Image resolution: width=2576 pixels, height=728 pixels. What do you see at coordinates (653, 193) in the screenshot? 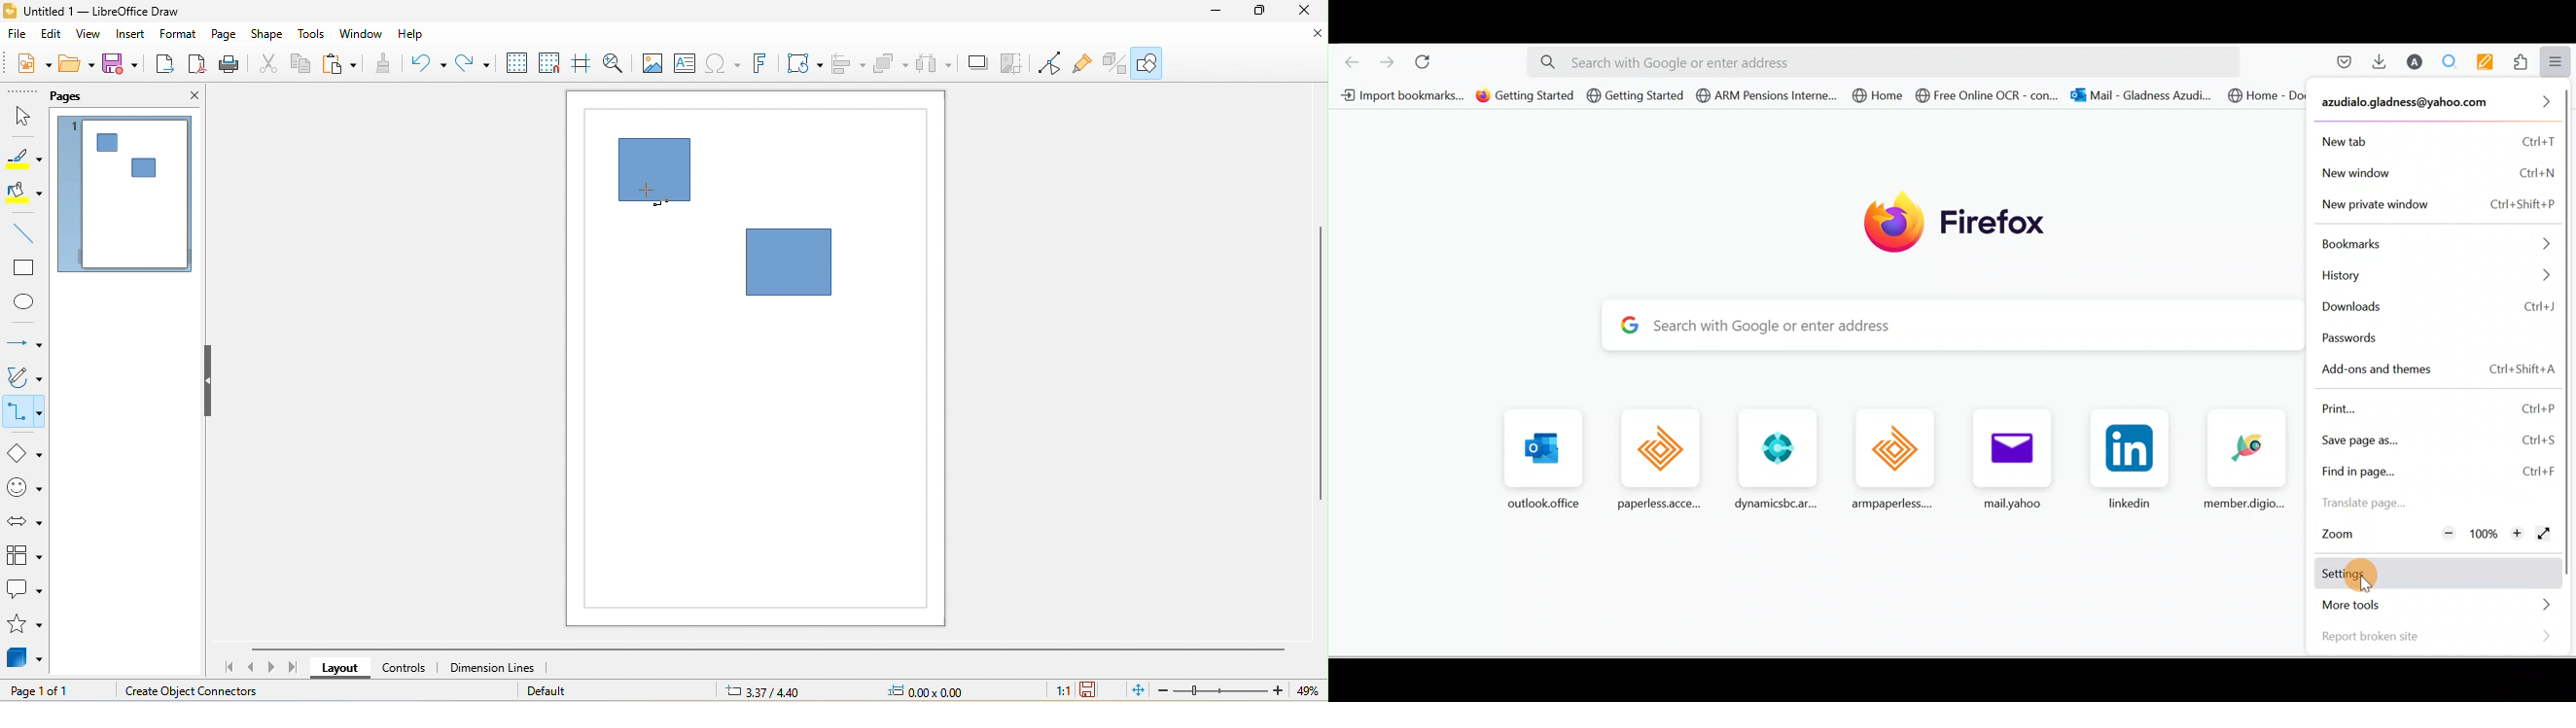
I see `cursor movement` at bounding box center [653, 193].